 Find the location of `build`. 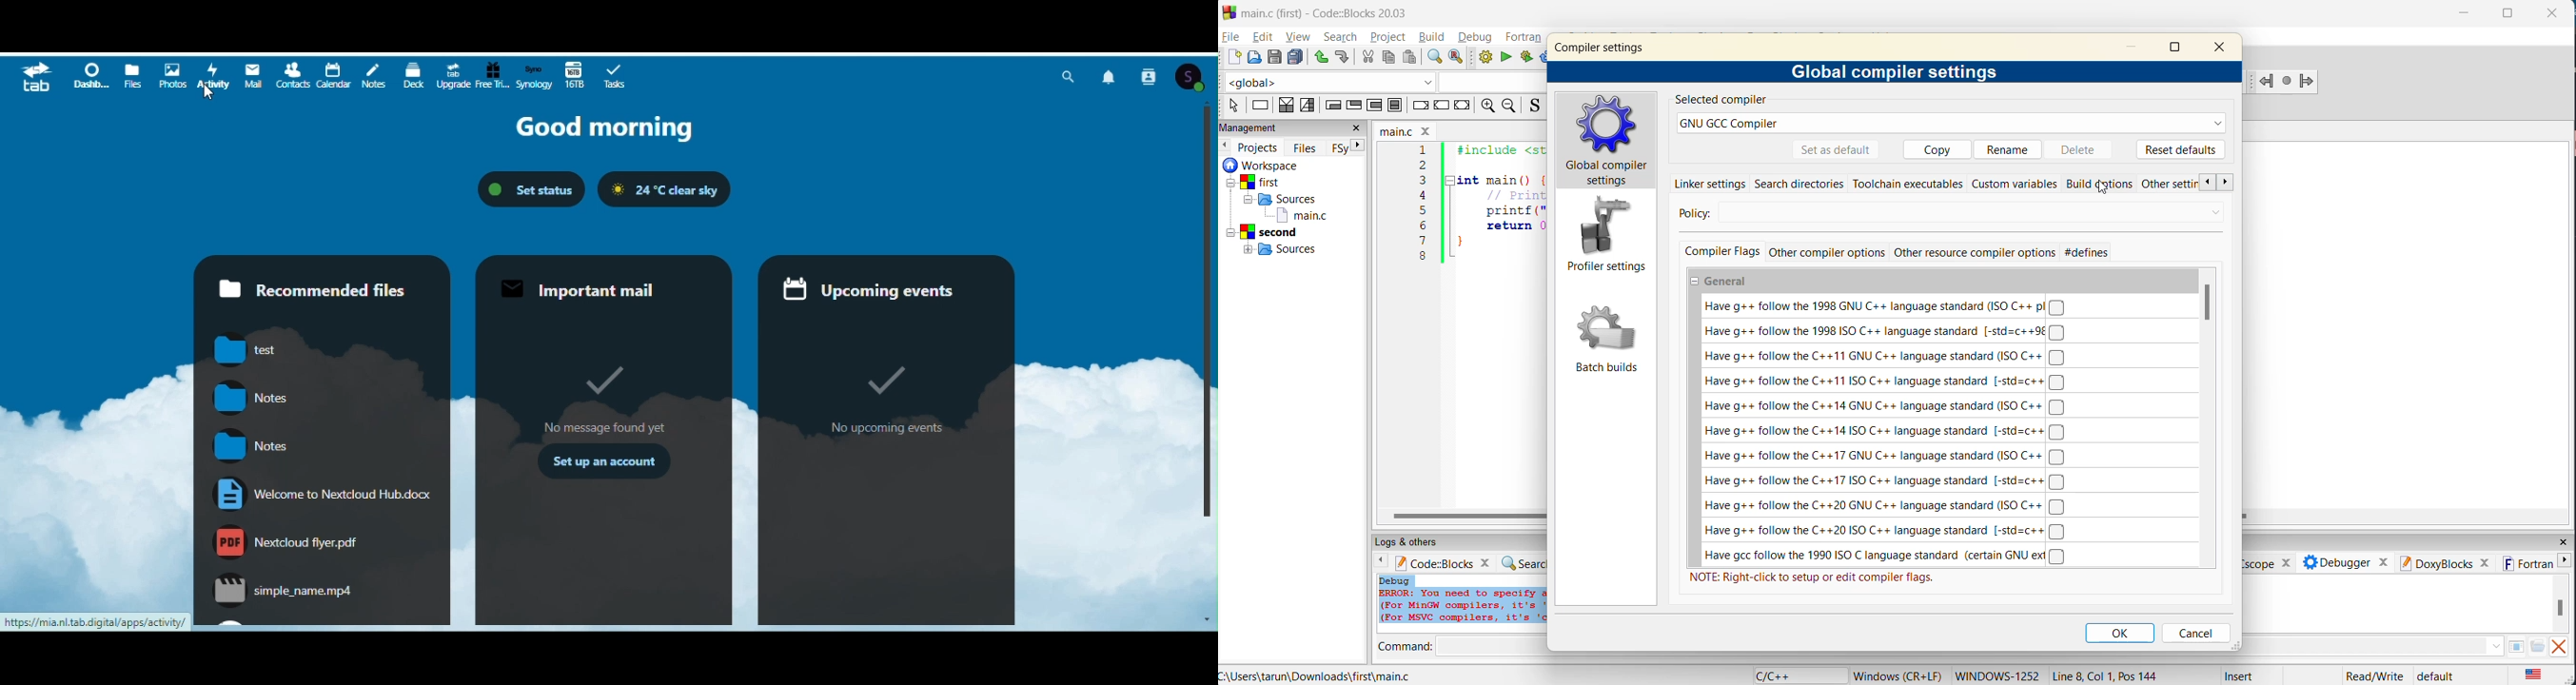

build is located at coordinates (1433, 38).